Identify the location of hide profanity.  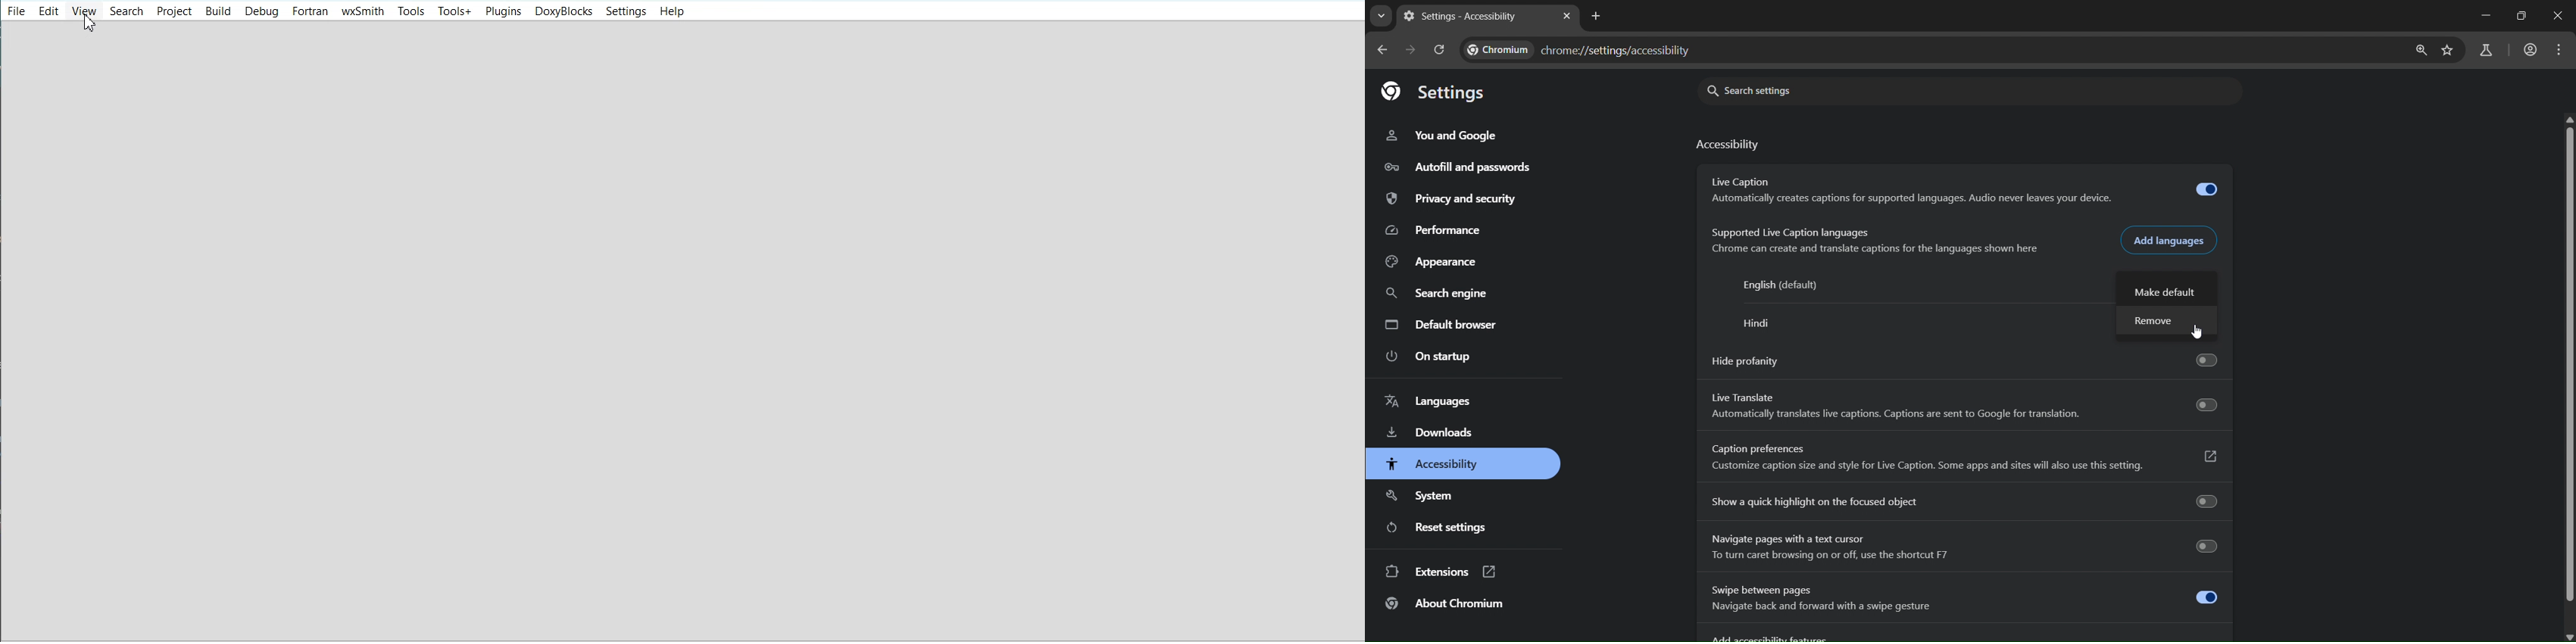
(1963, 361).